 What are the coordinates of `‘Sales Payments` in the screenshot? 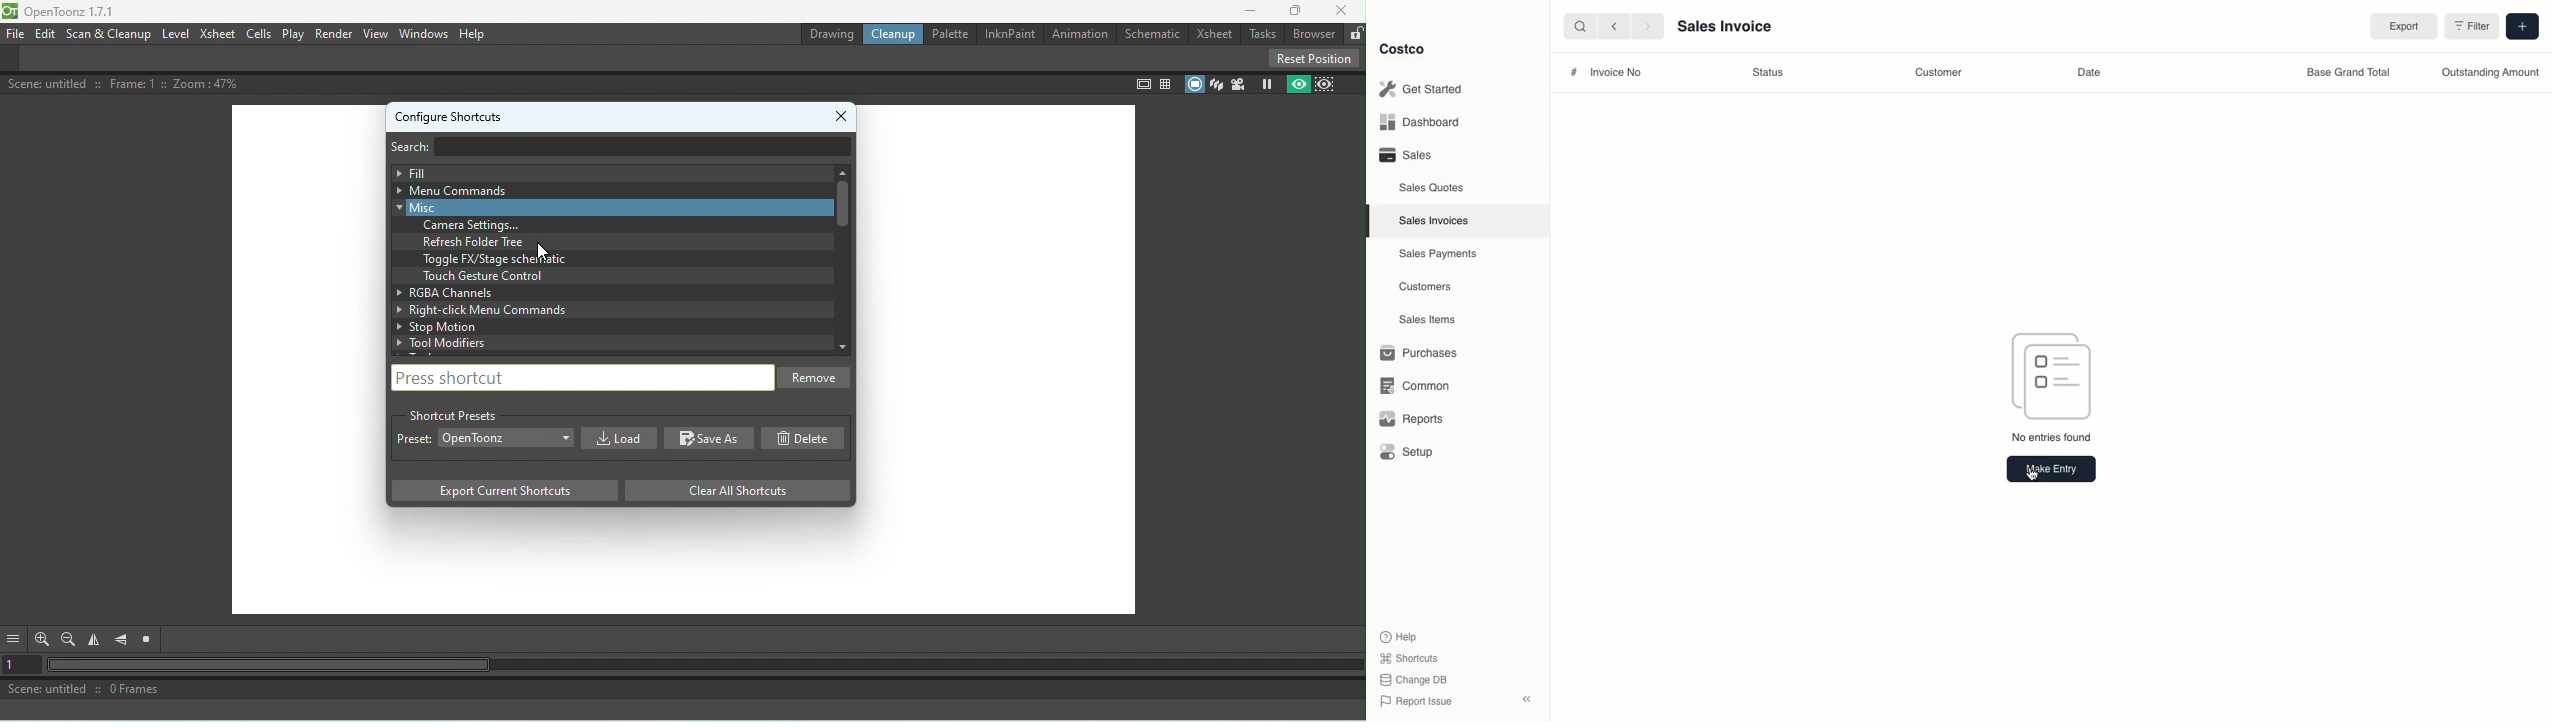 It's located at (1438, 252).